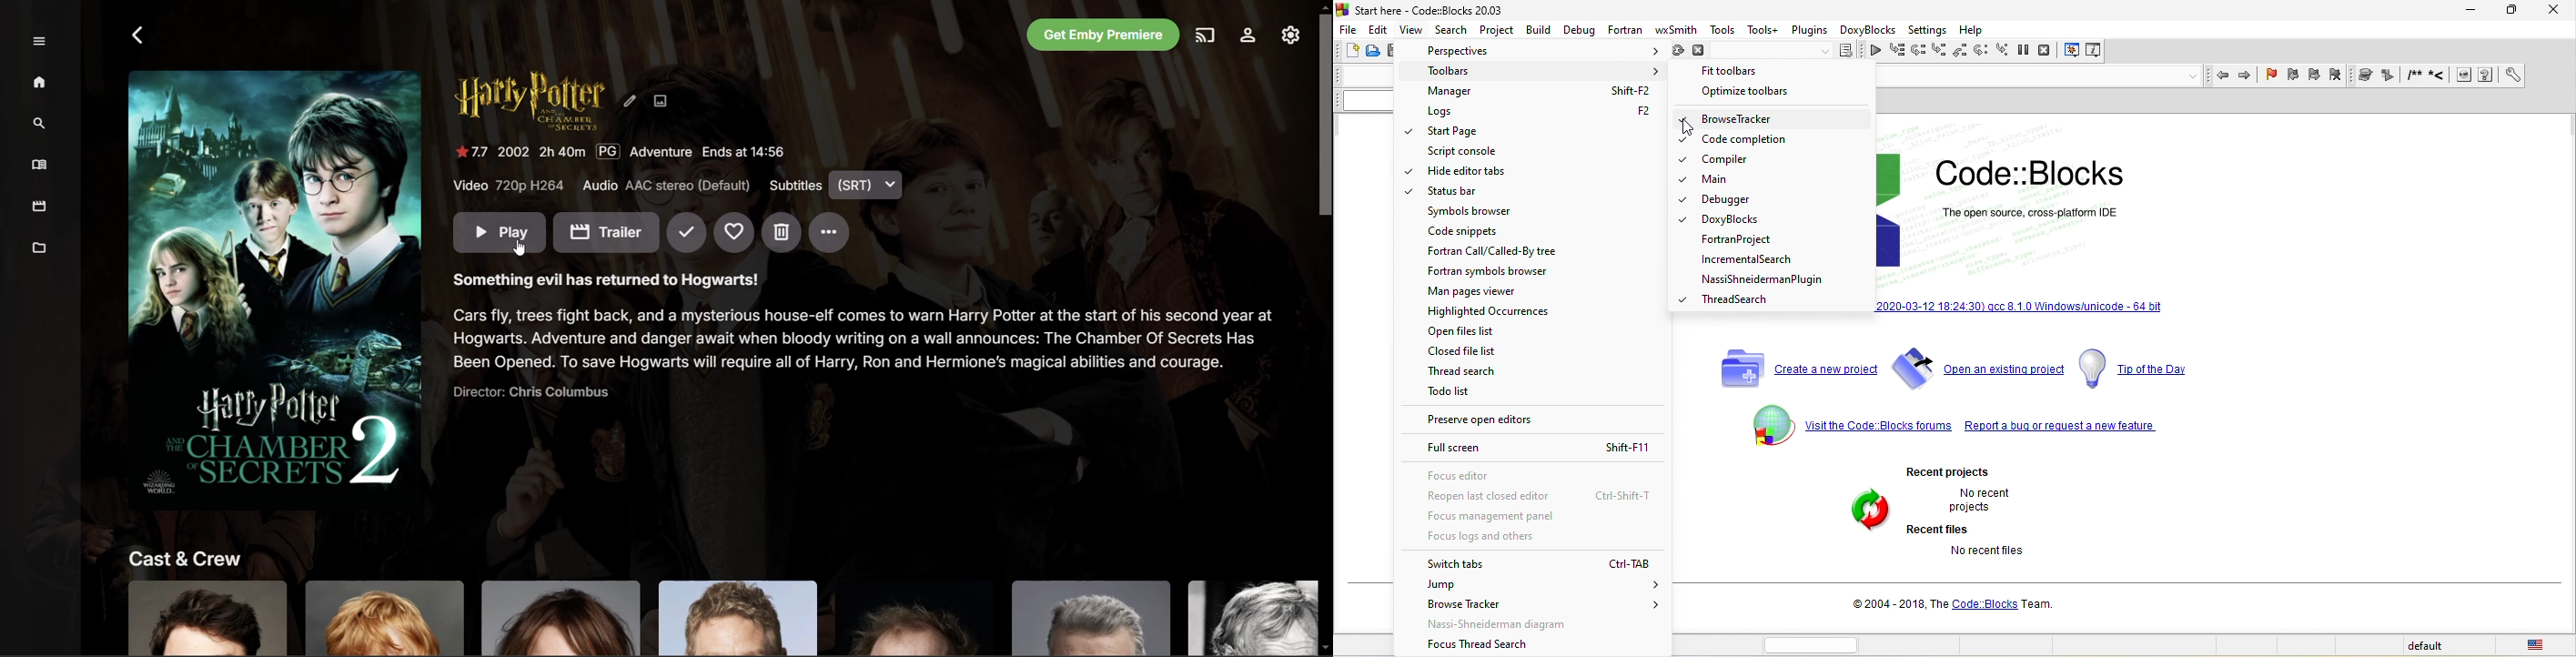  Describe the element at coordinates (1814, 644) in the screenshot. I see `horizontal scroll bar` at that location.